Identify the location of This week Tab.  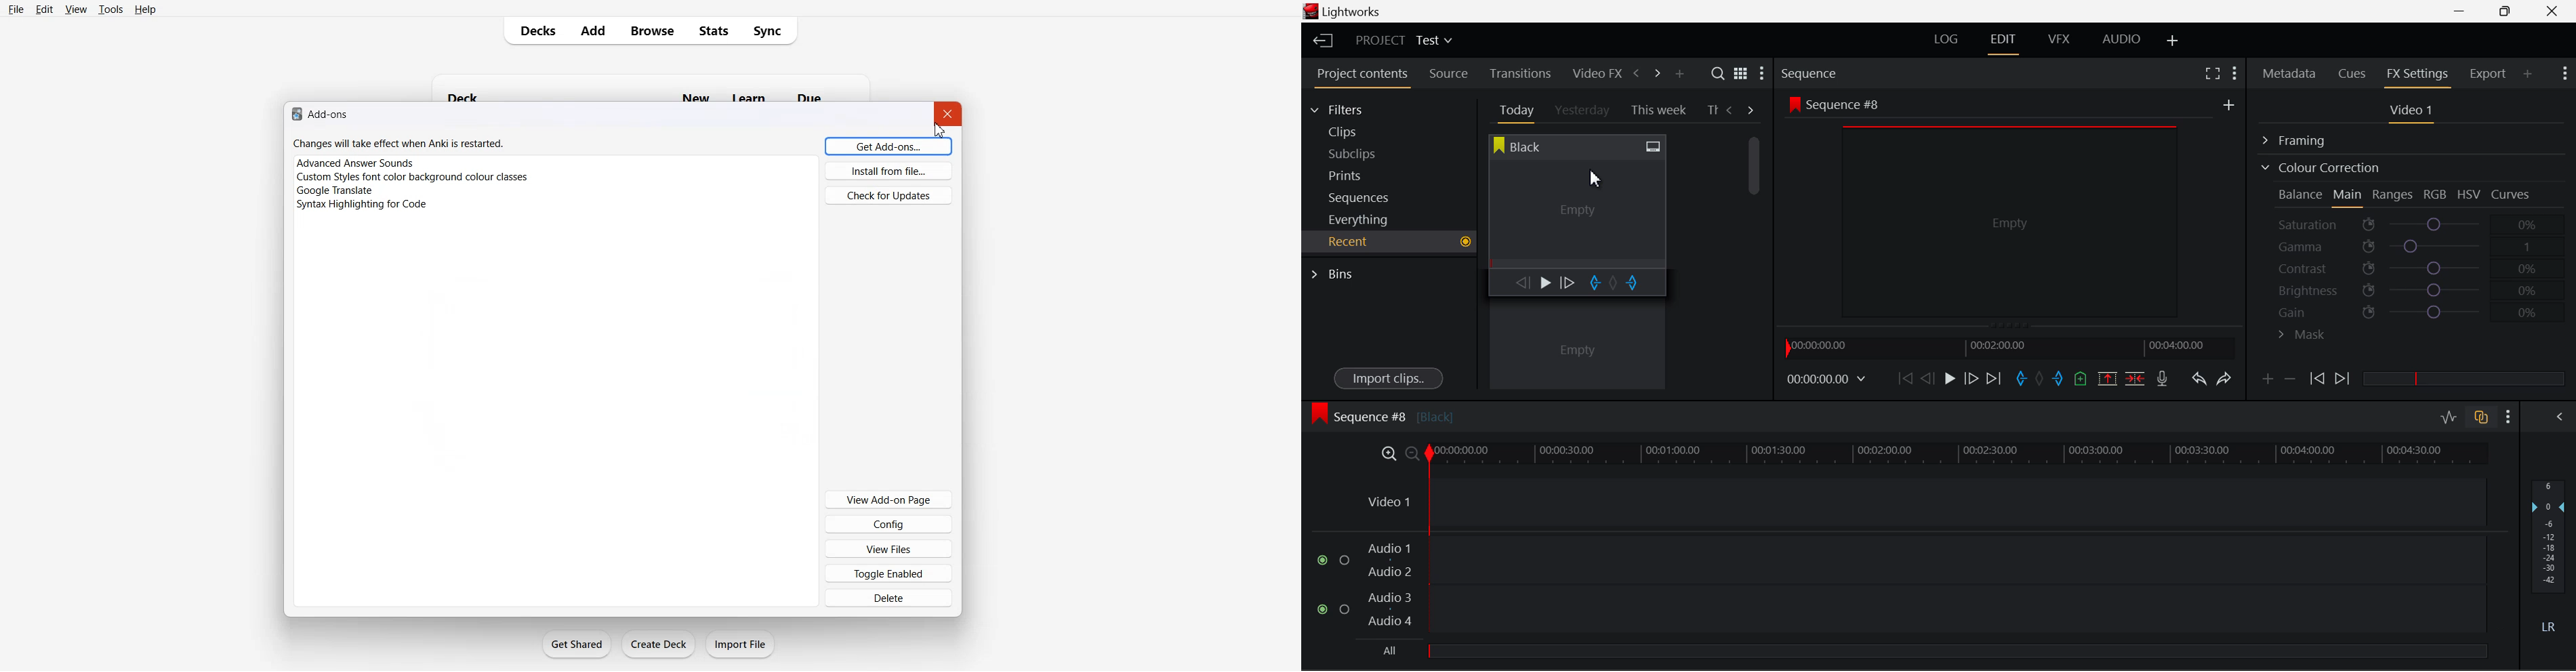
(1657, 110).